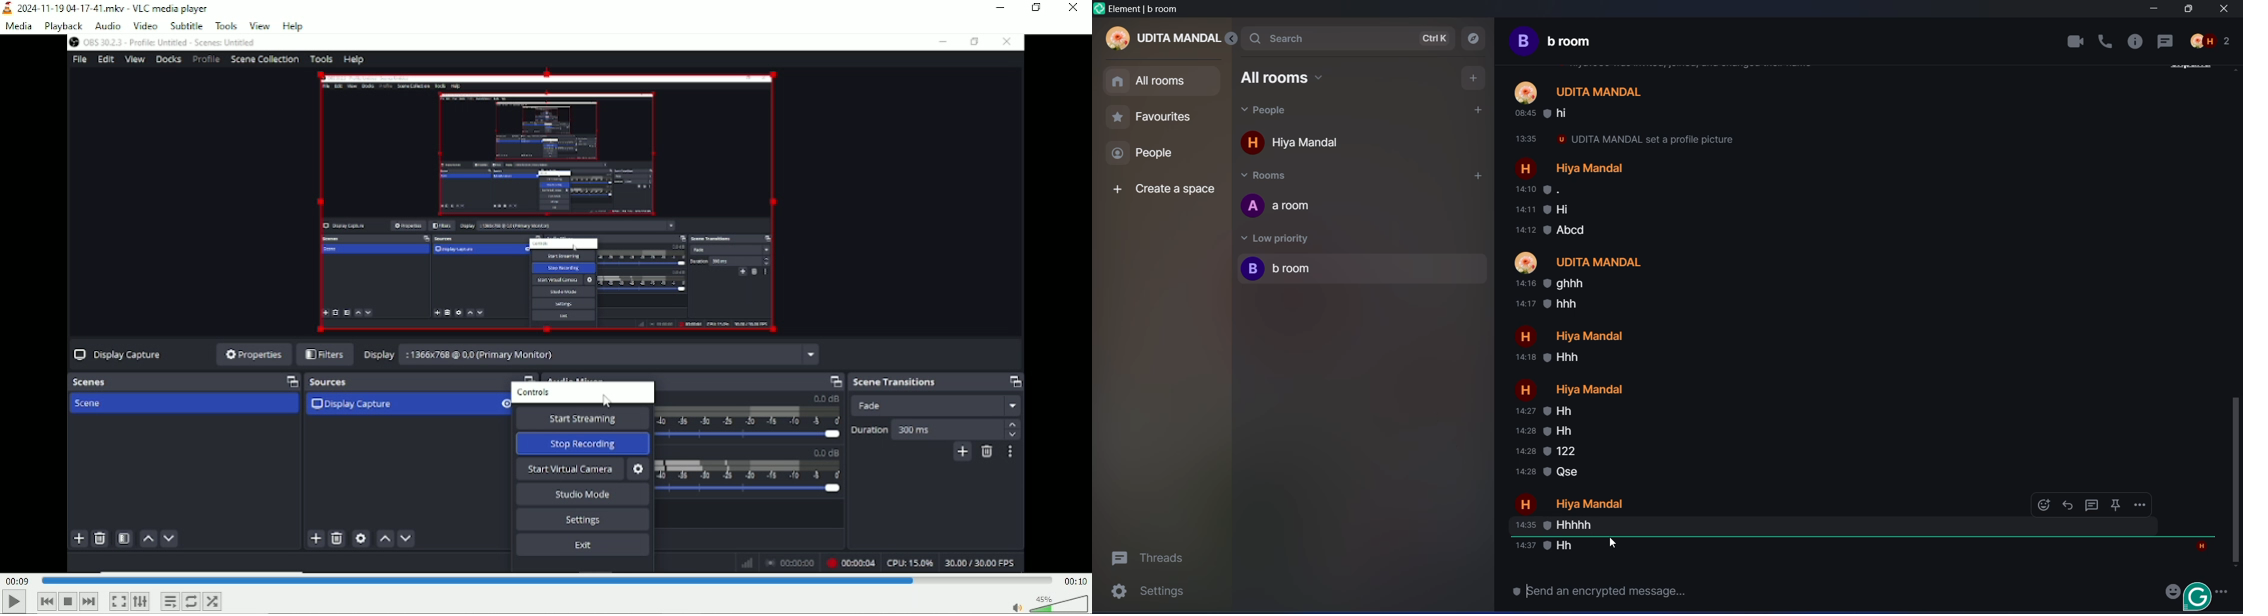  What do you see at coordinates (1436, 38) in the screenshot?
I see `Ctrl K` at bounding box center [1436, 38].